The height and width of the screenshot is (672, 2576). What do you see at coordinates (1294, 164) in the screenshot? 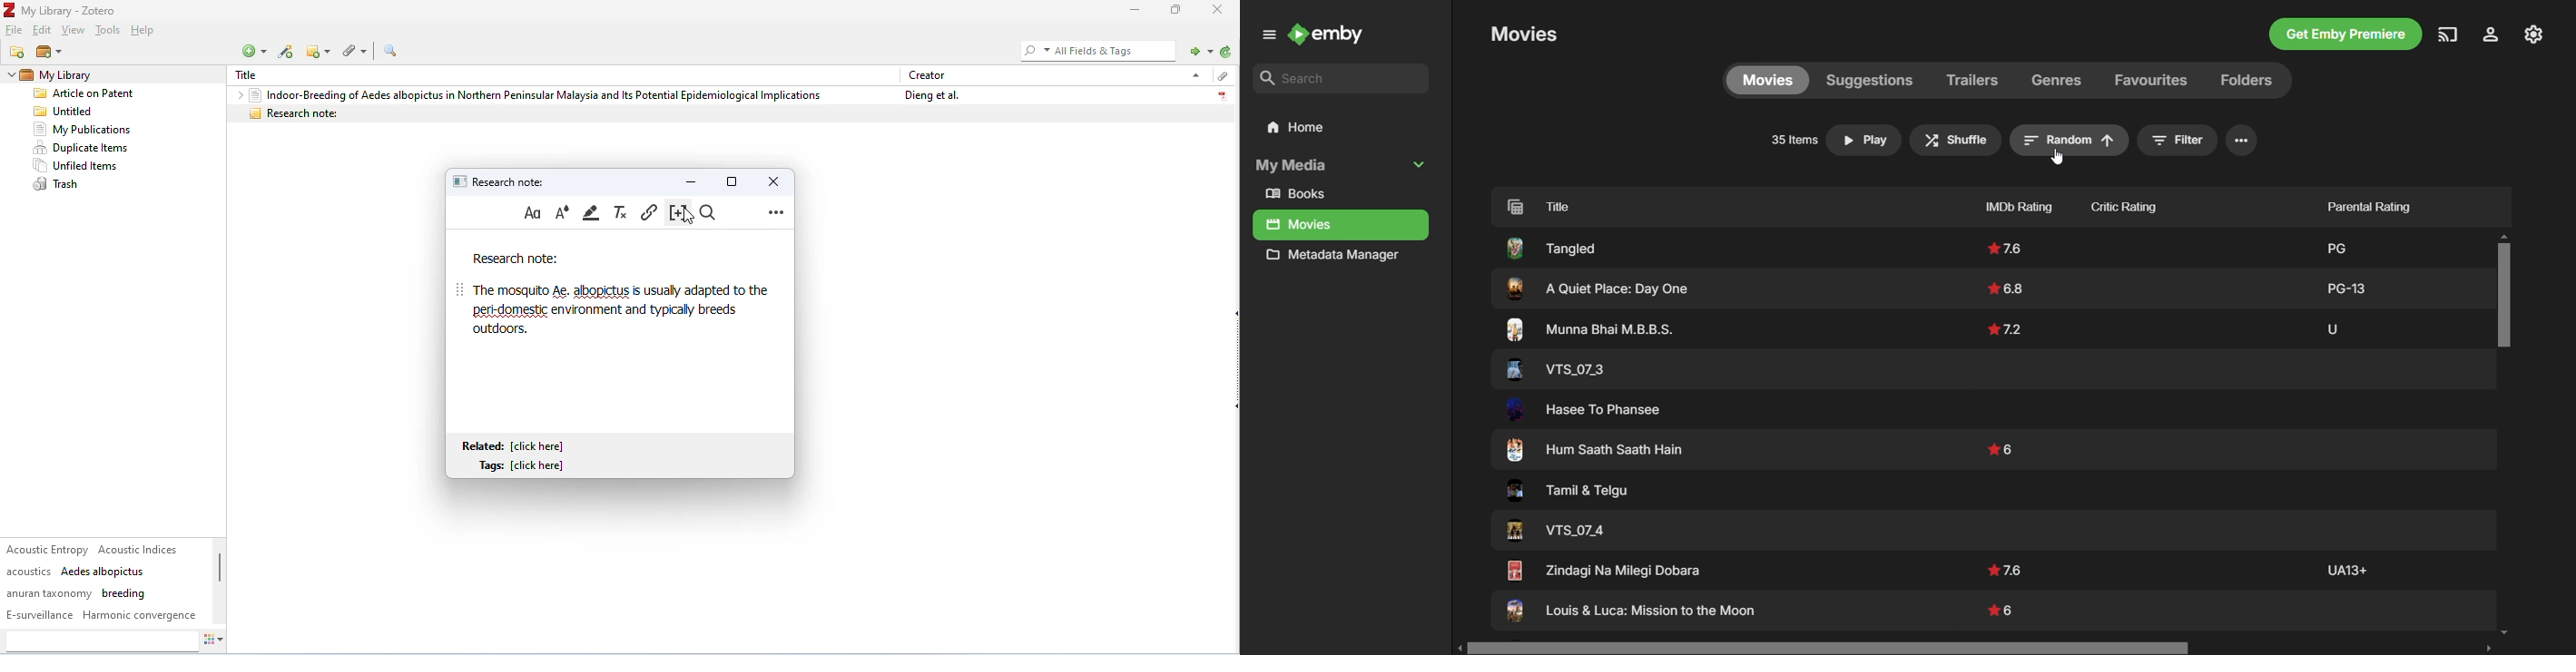
I see `` at bounding box center [1294, 164].